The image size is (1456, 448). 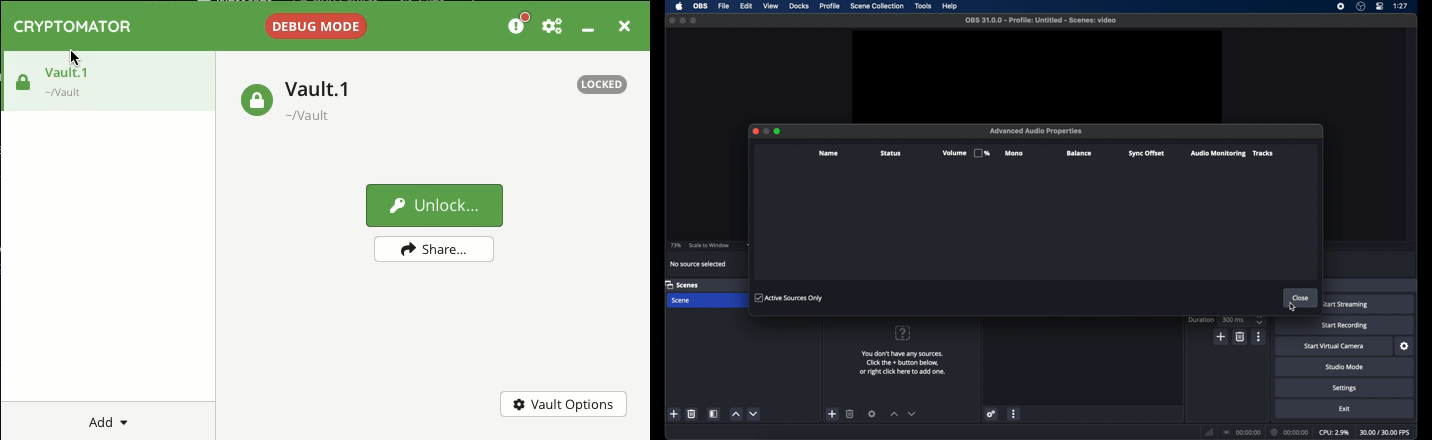 What do you see at coordinates (625, 26) in the screenshot?
I see `close` at bounding box center [625, 26].